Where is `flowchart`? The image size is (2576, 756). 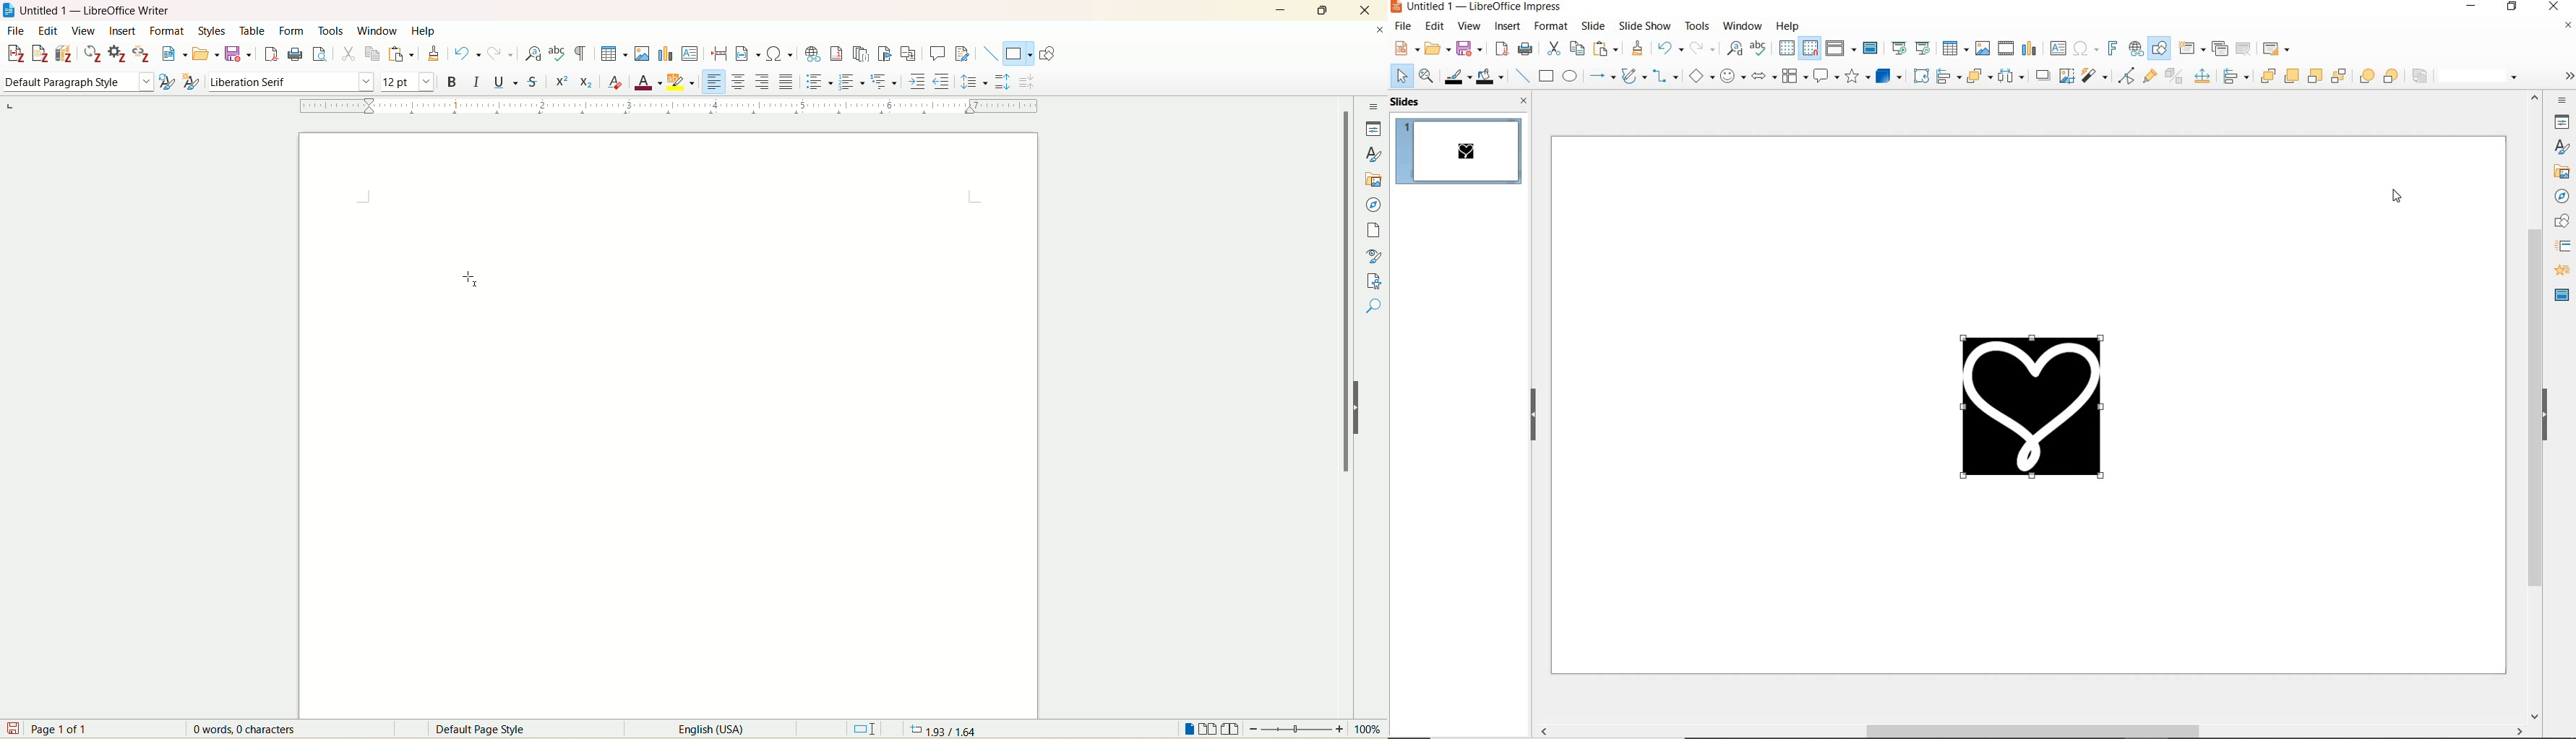
flowchart is located at coordinates (1795, 76).